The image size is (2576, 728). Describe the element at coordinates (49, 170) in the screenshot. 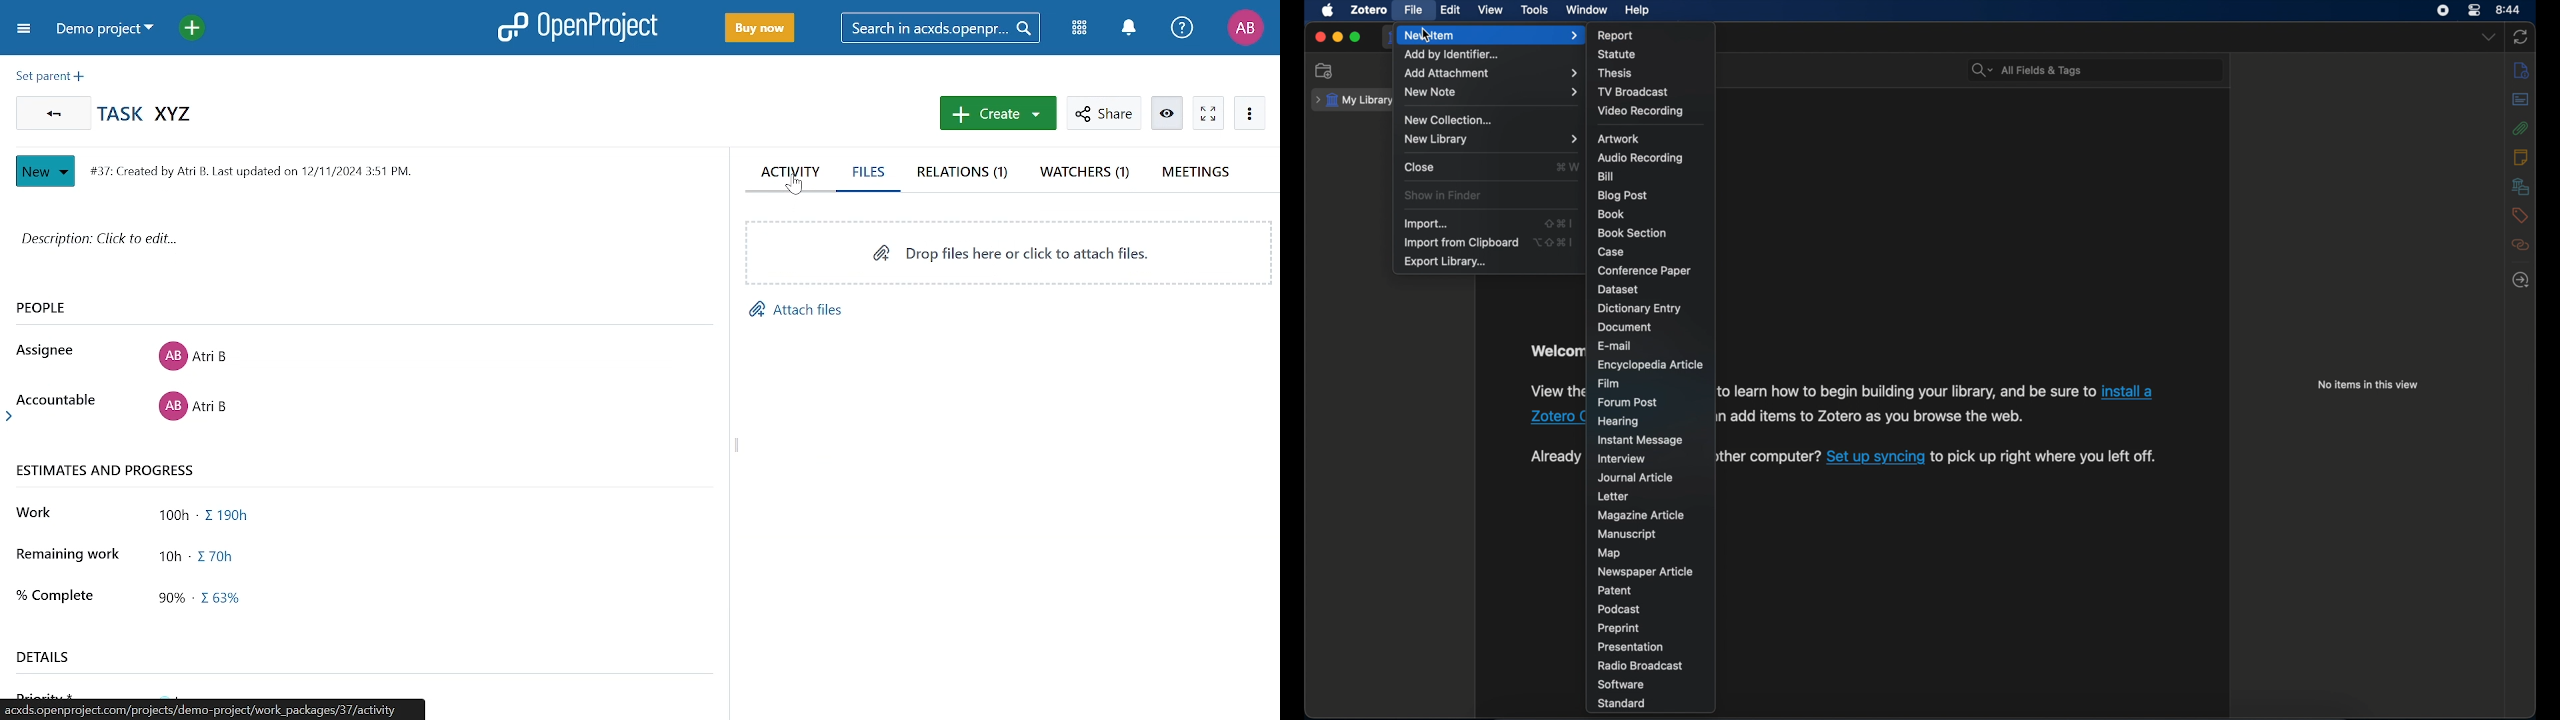

I see `New` at that location.